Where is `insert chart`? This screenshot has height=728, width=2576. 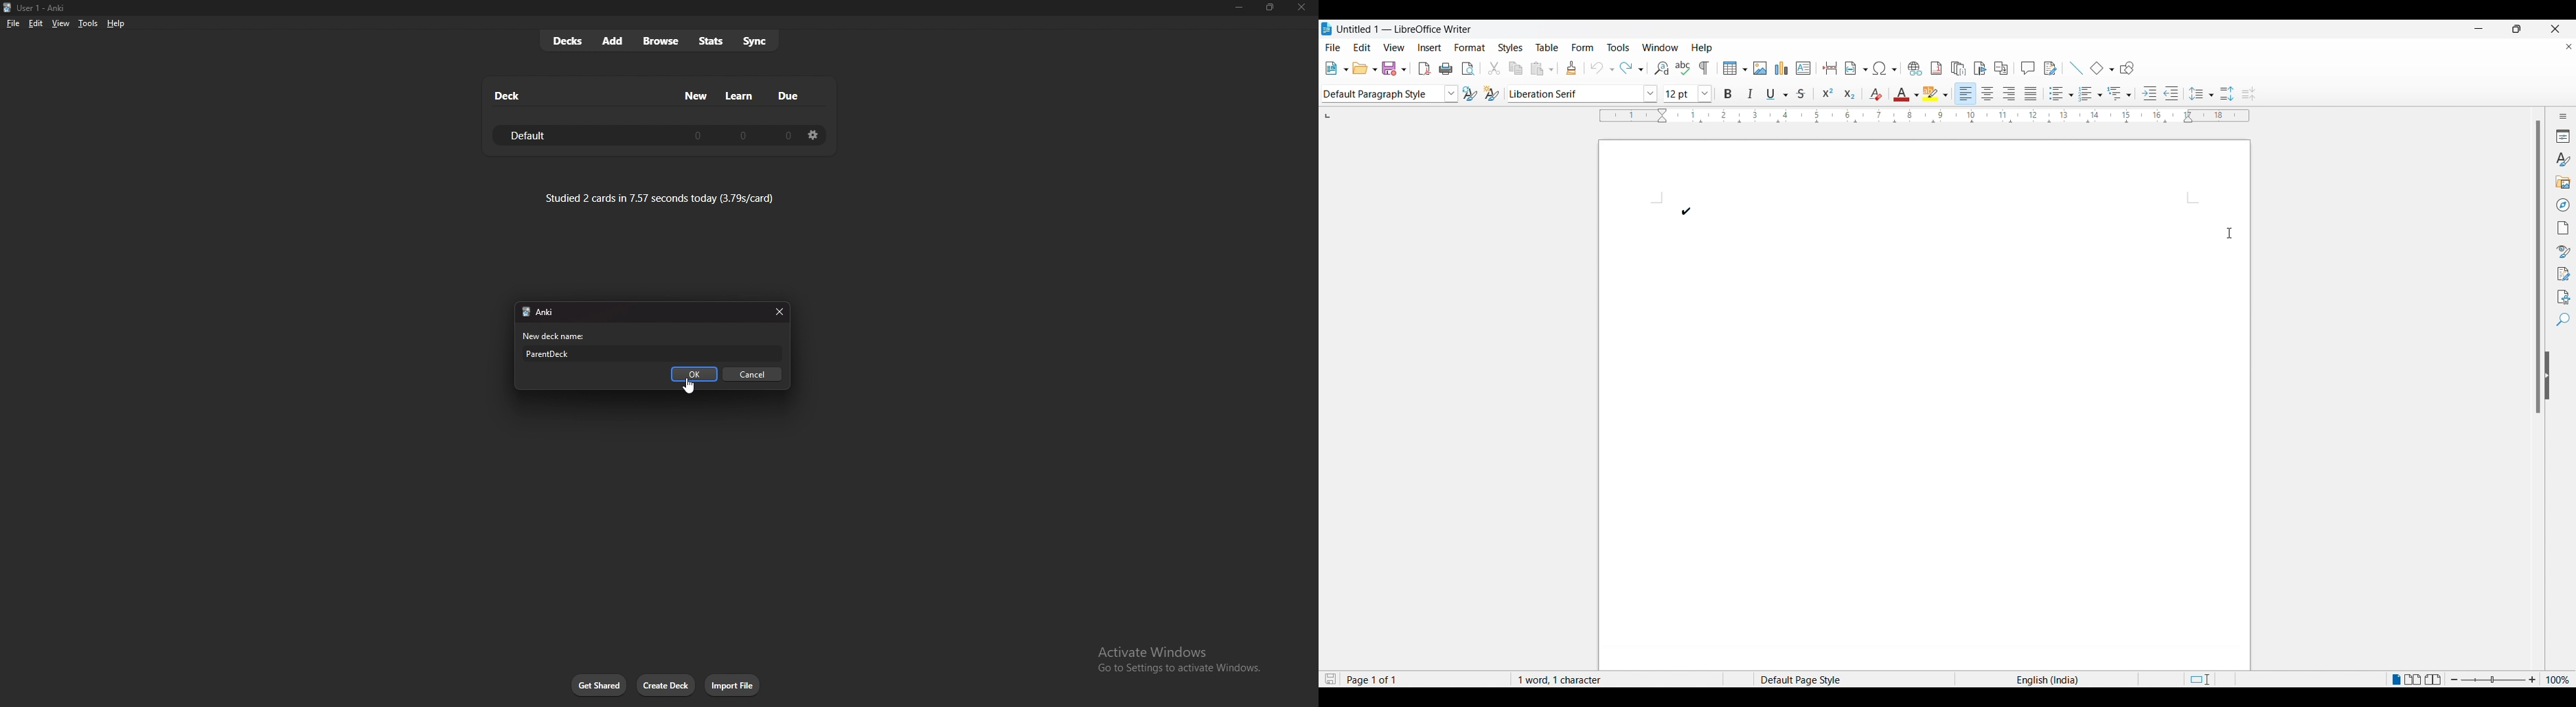 insert chart is located at coordinates (1782, 67).